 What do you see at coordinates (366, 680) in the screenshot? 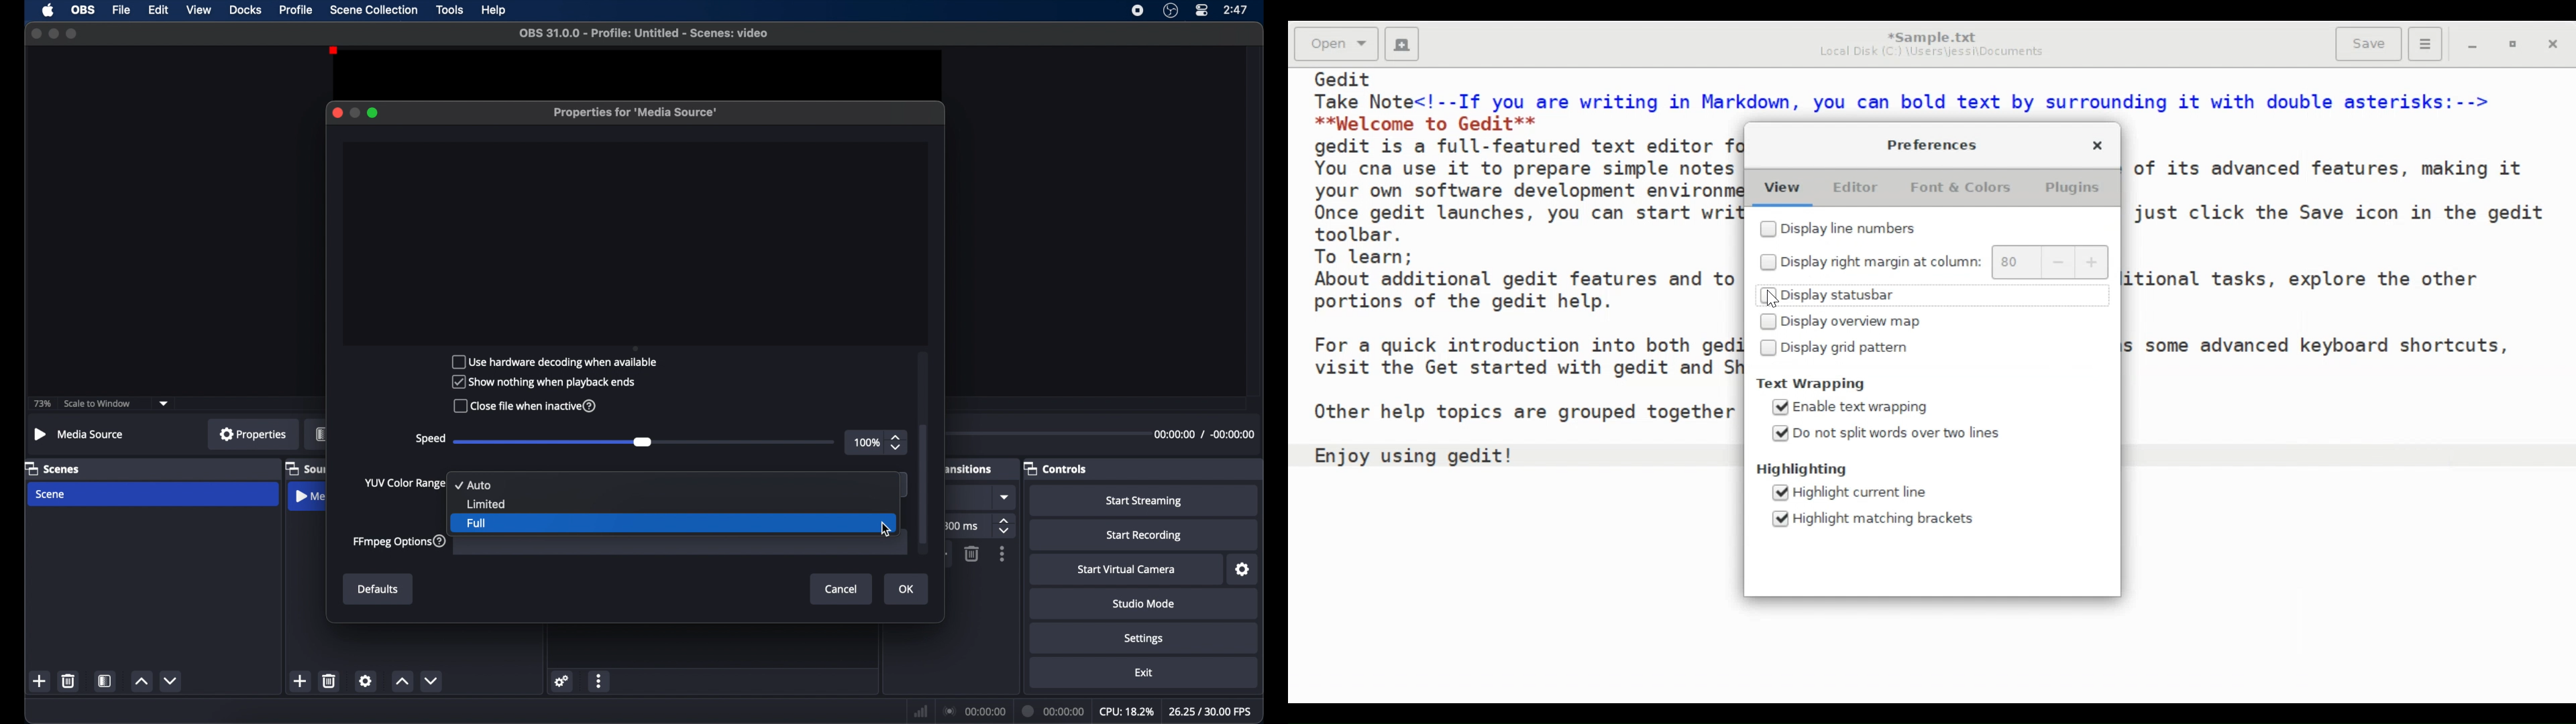
I see `settings` at bounding box center [366, 680].